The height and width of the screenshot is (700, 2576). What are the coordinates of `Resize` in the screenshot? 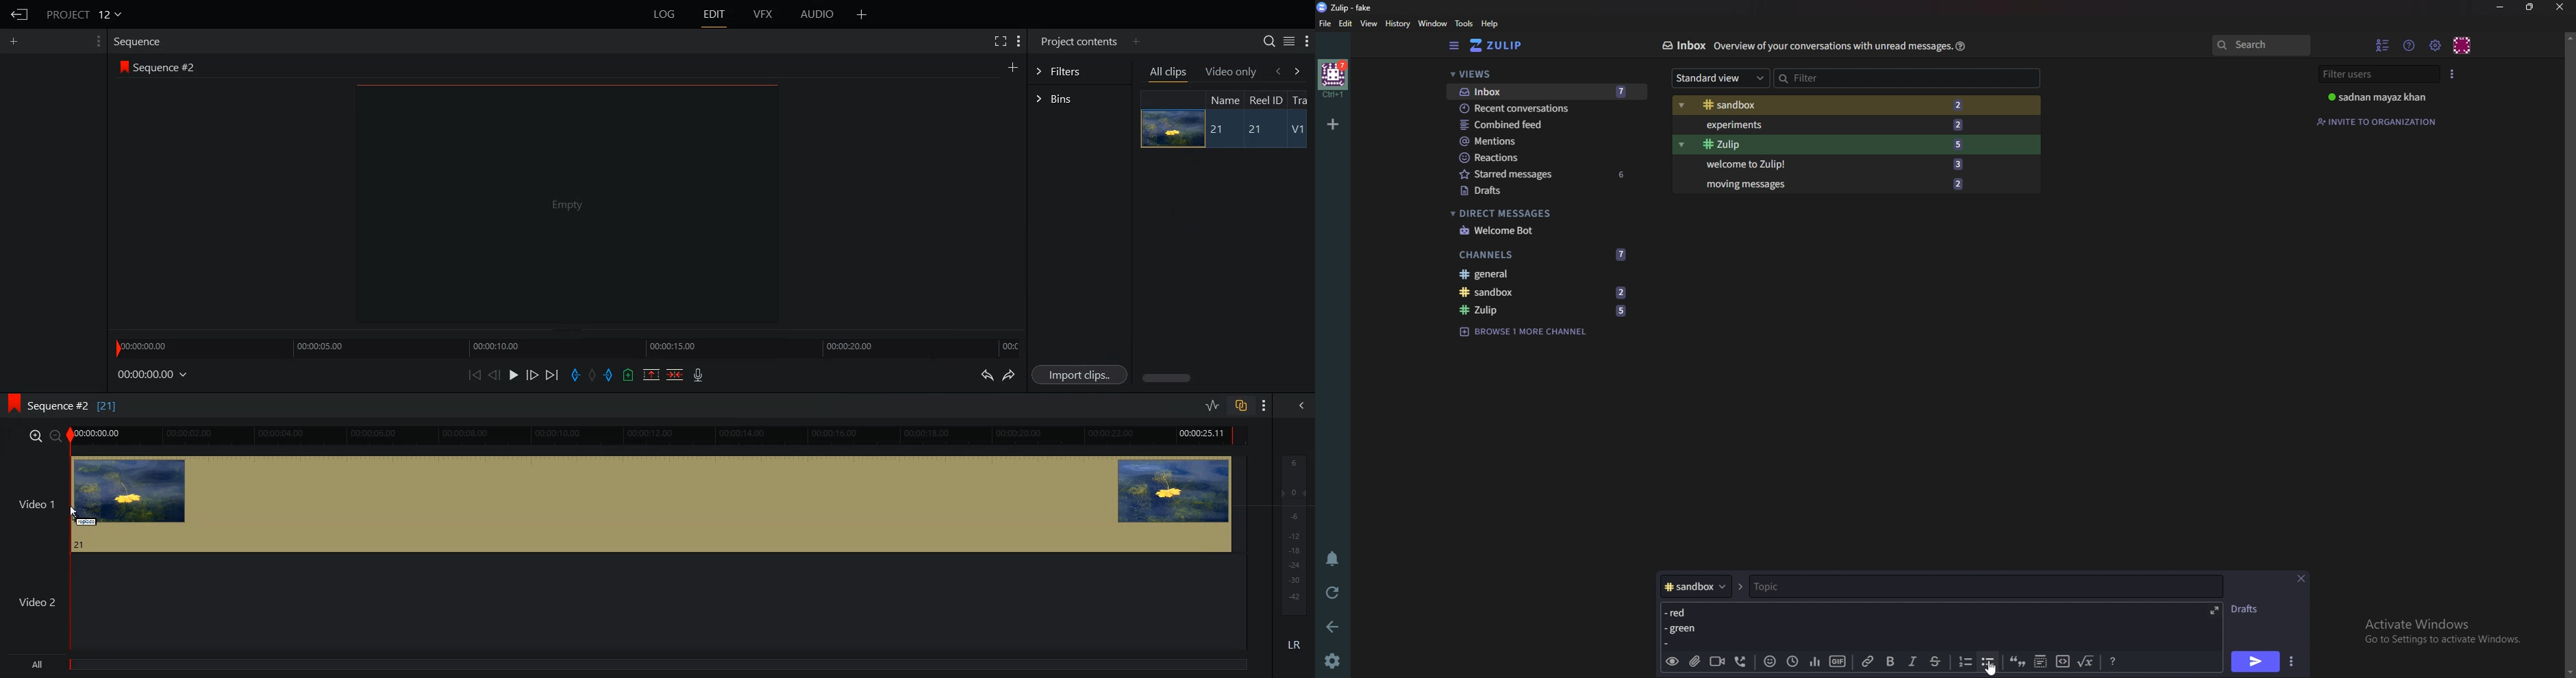 It's located at (2533, 7).